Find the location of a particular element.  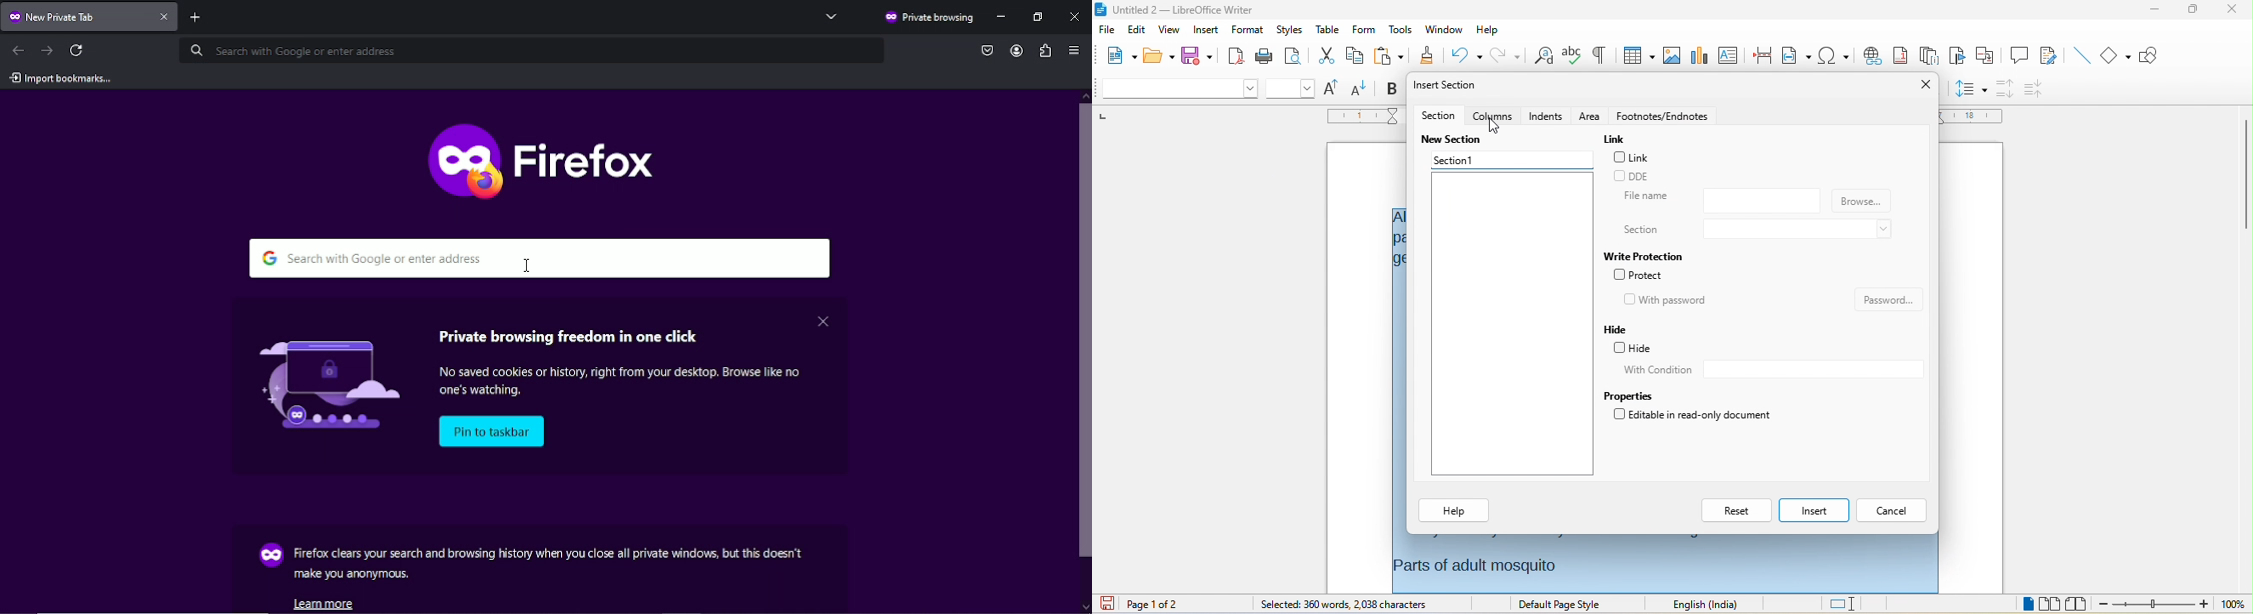

section is located at coordinates (1749, 229).